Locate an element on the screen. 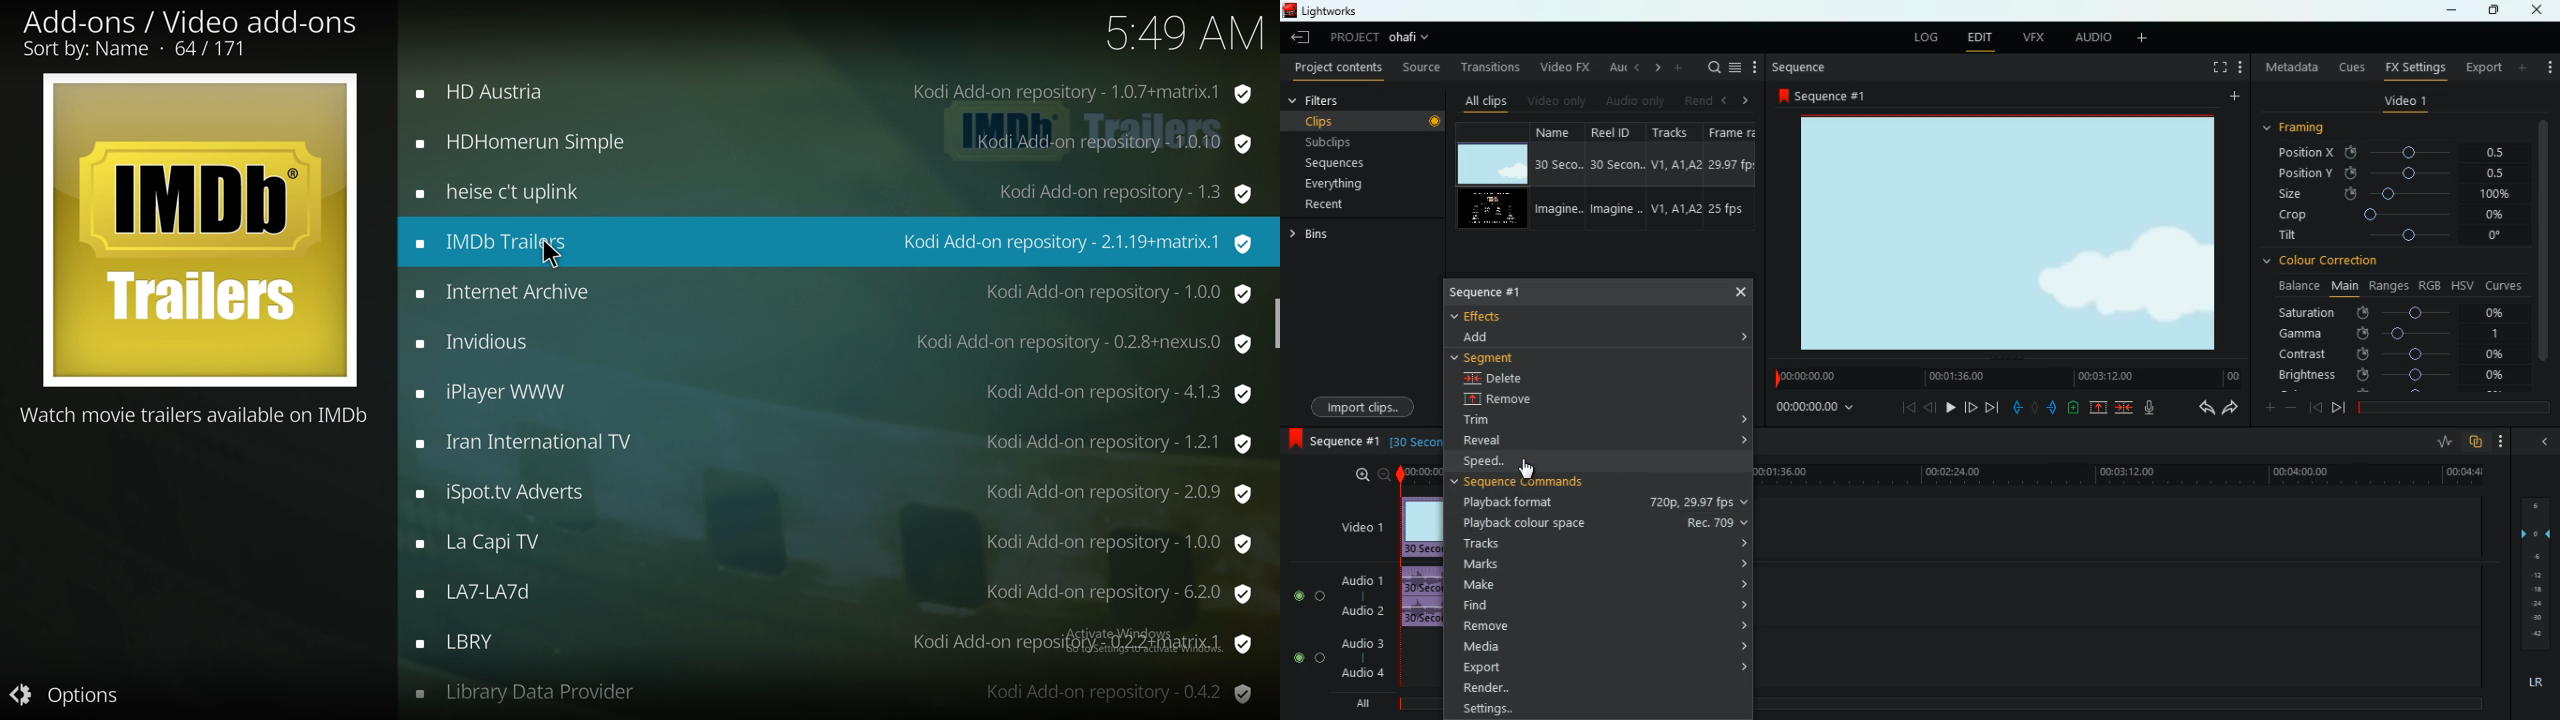 Image resolution: width=2576 pixels, height=728 pixels. everything is located at coordinates (1353, 187).